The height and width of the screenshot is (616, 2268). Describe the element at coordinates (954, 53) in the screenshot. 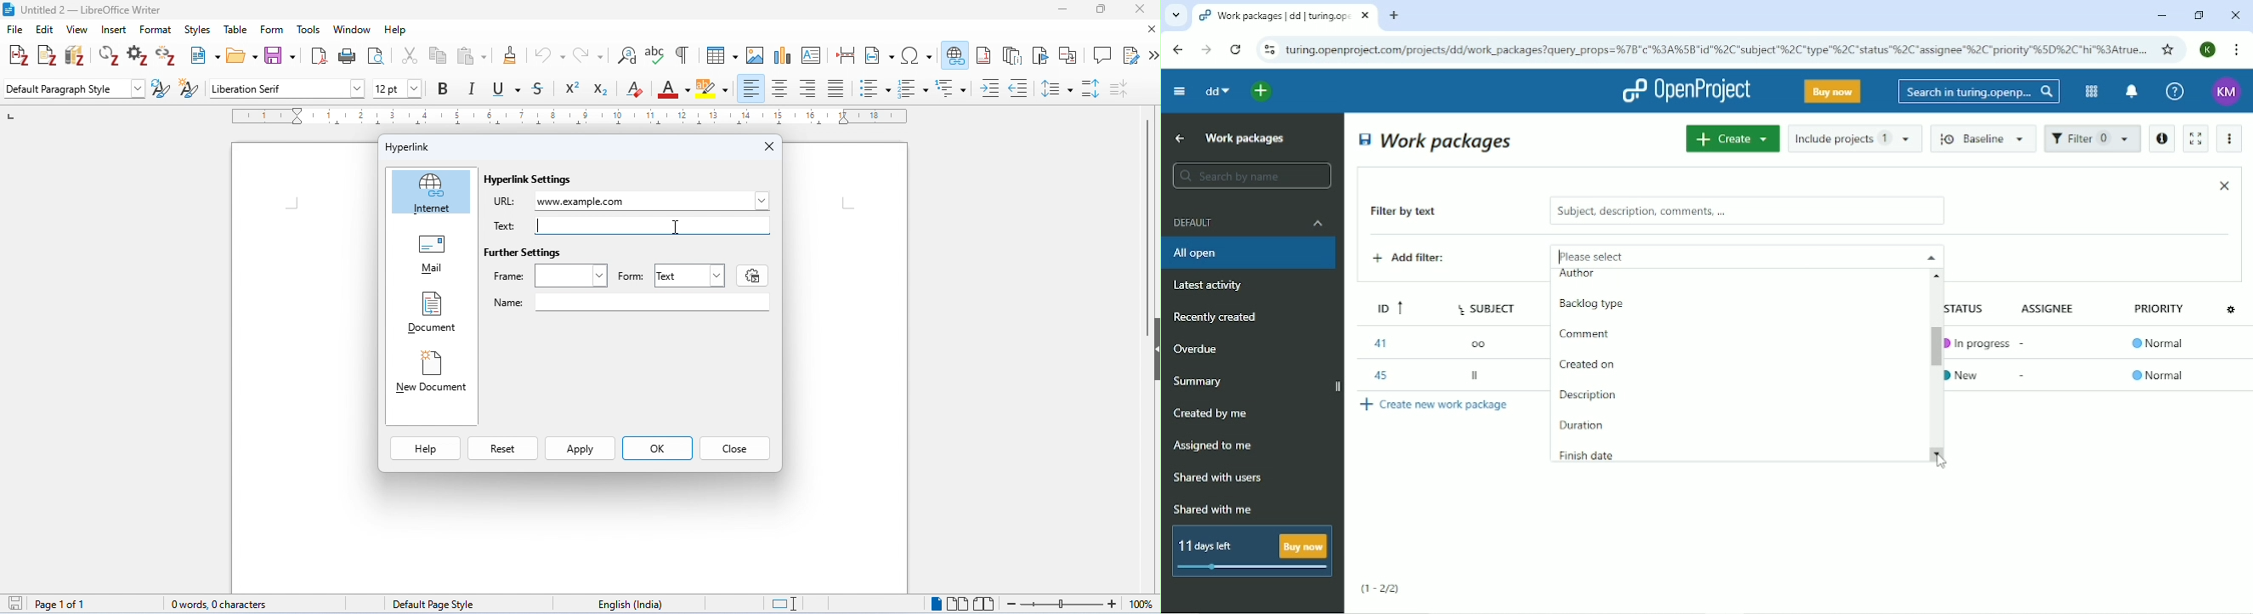

I see `insert hyperlink` at that location.